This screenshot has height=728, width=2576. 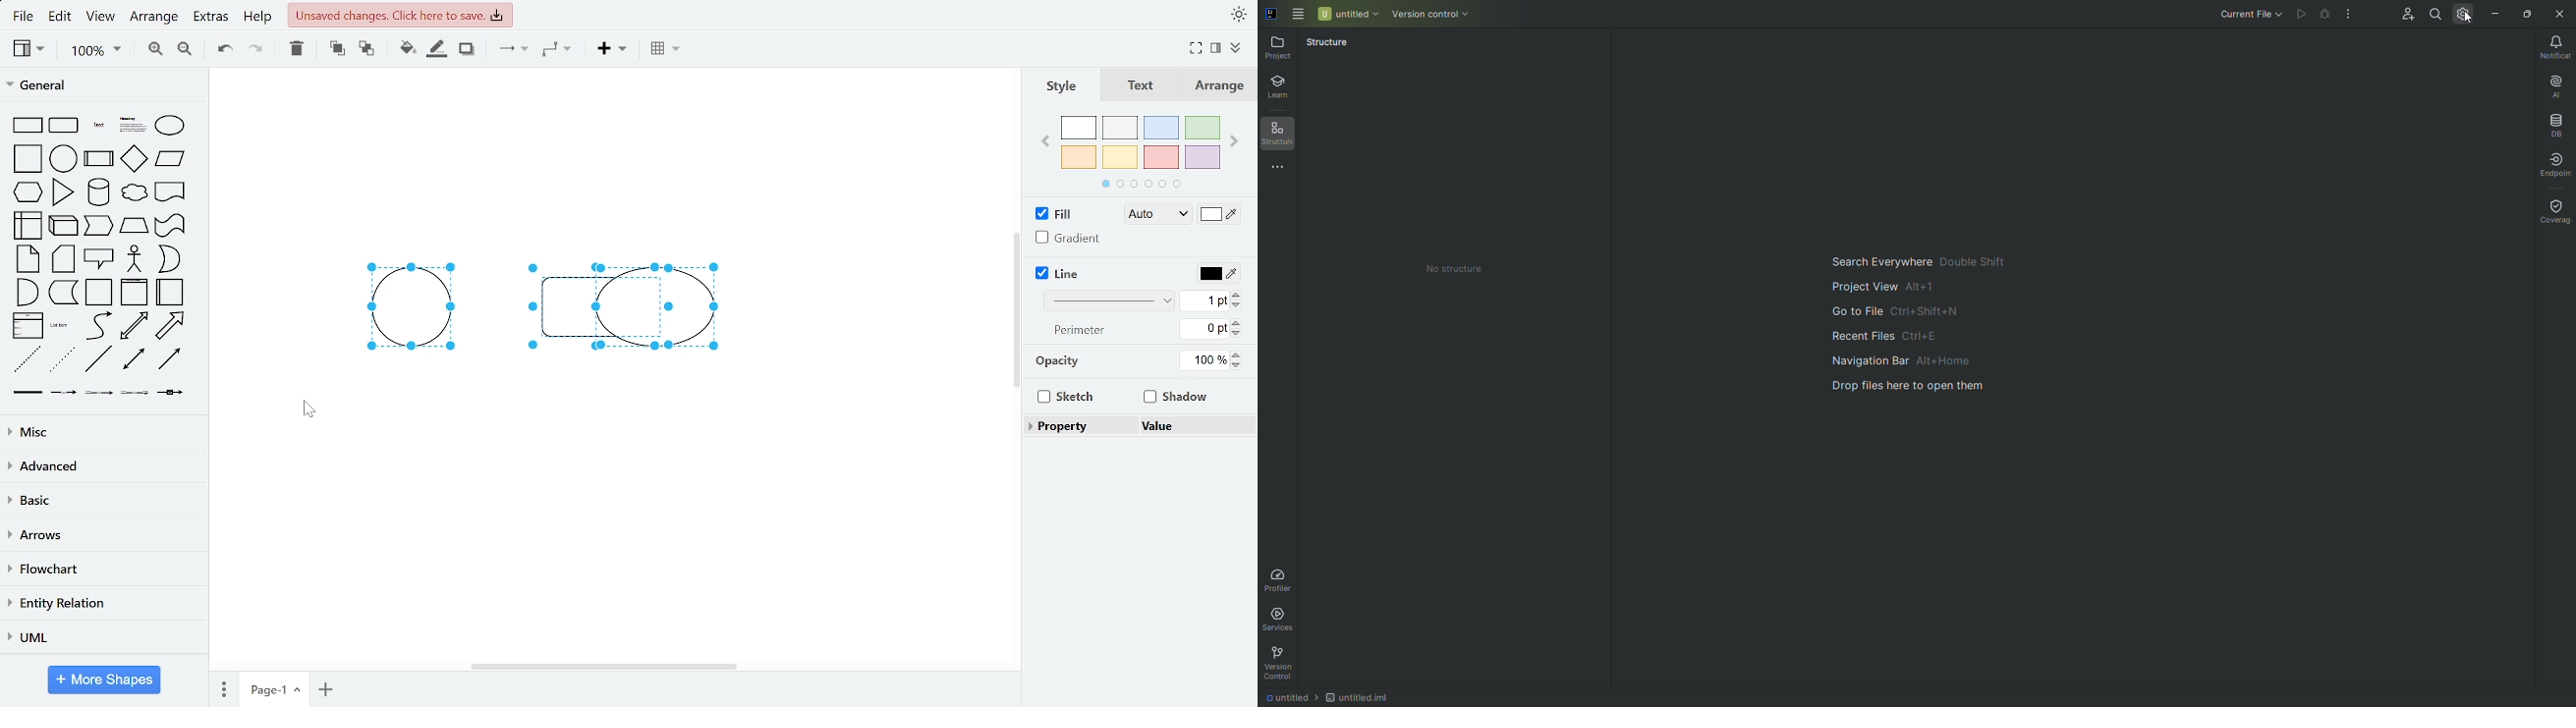 I want to click on callout, so click(x=99, y=258).